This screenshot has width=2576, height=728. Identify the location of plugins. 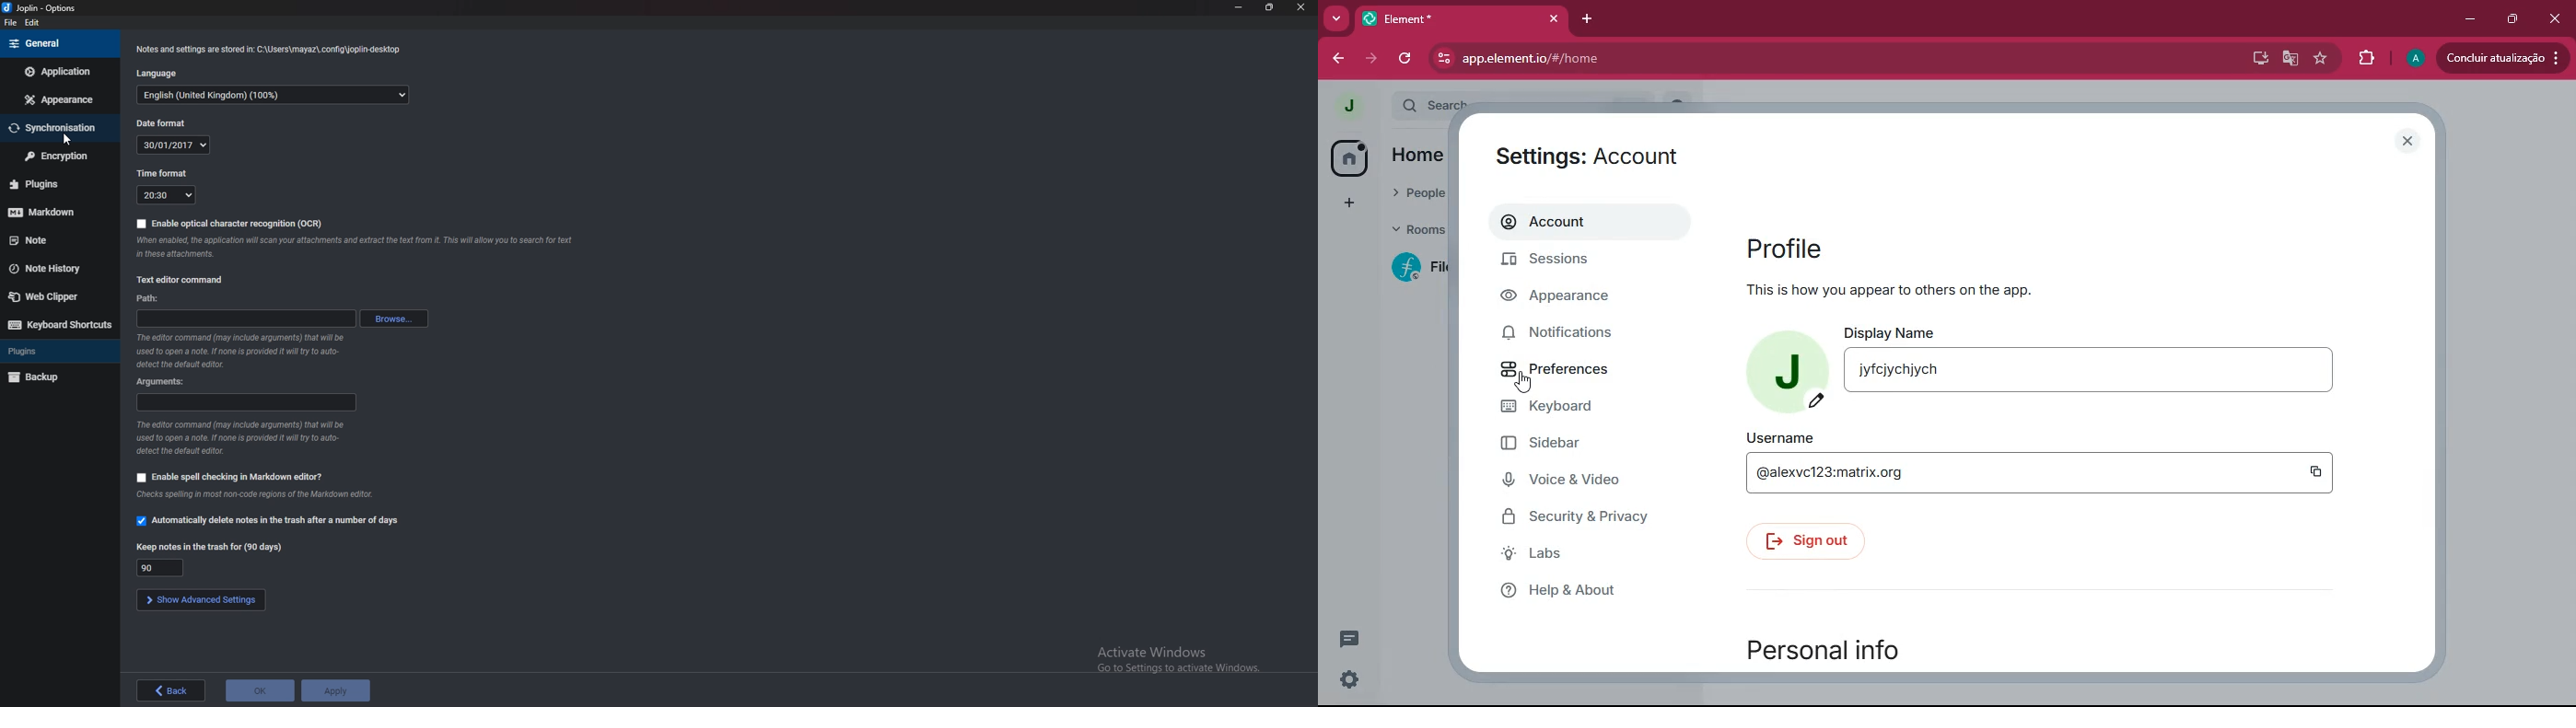
(50, 351).